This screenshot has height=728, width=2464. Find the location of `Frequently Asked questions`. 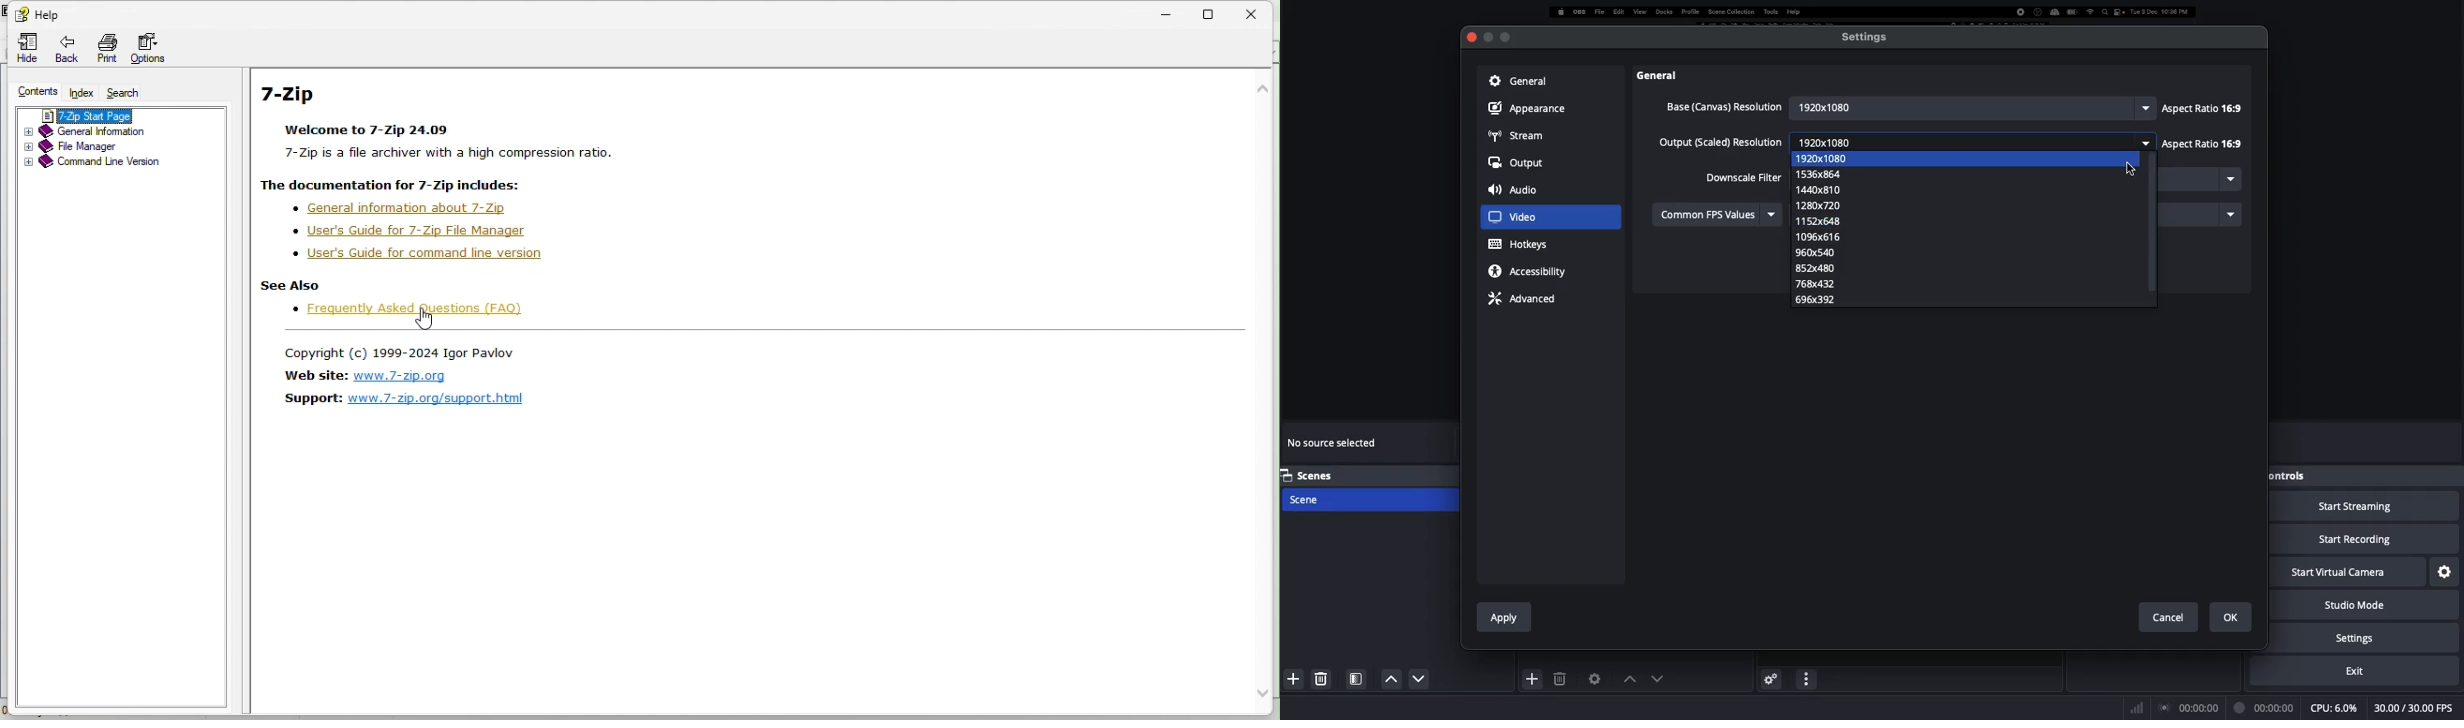

Frequently Asked questions is located at coordinates (392, 311).